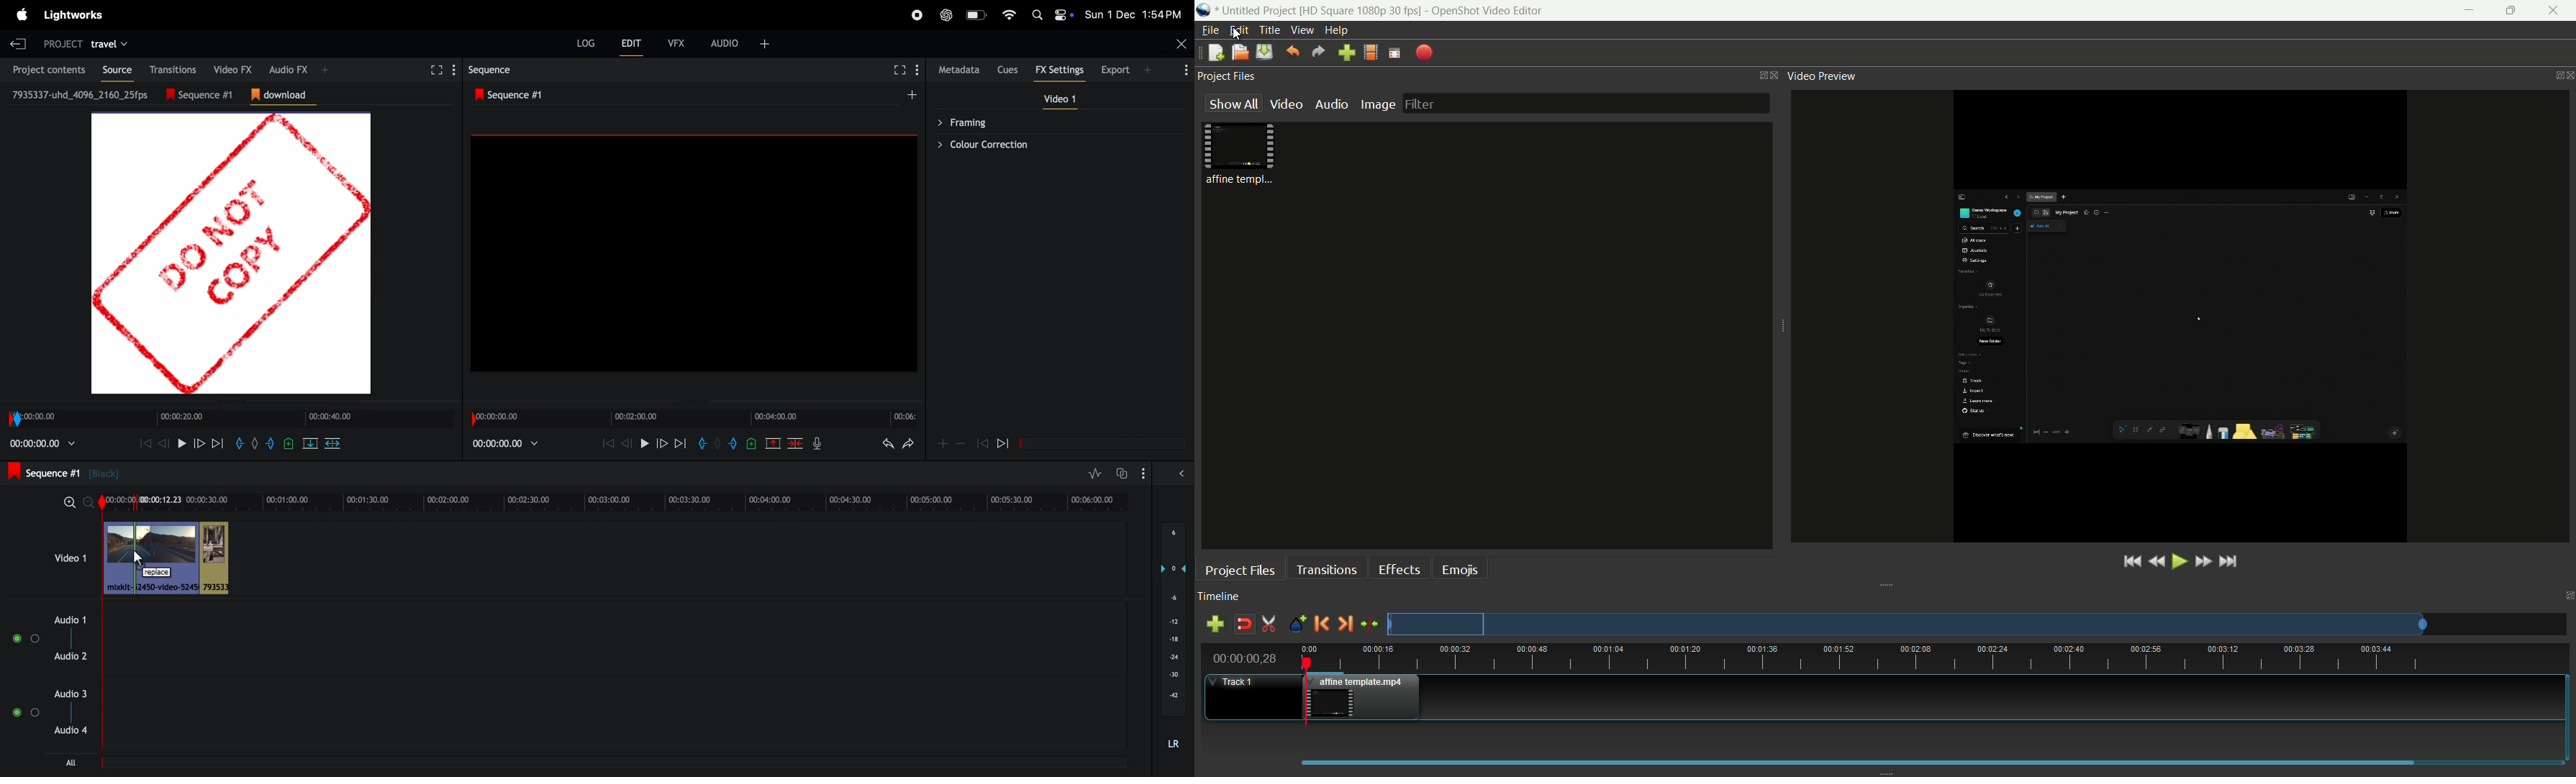 The height and width of the screenshot is (784, 2576). Describe the element at coordinates (67, 620) in the screenshot. I see `audio 1` at that location.